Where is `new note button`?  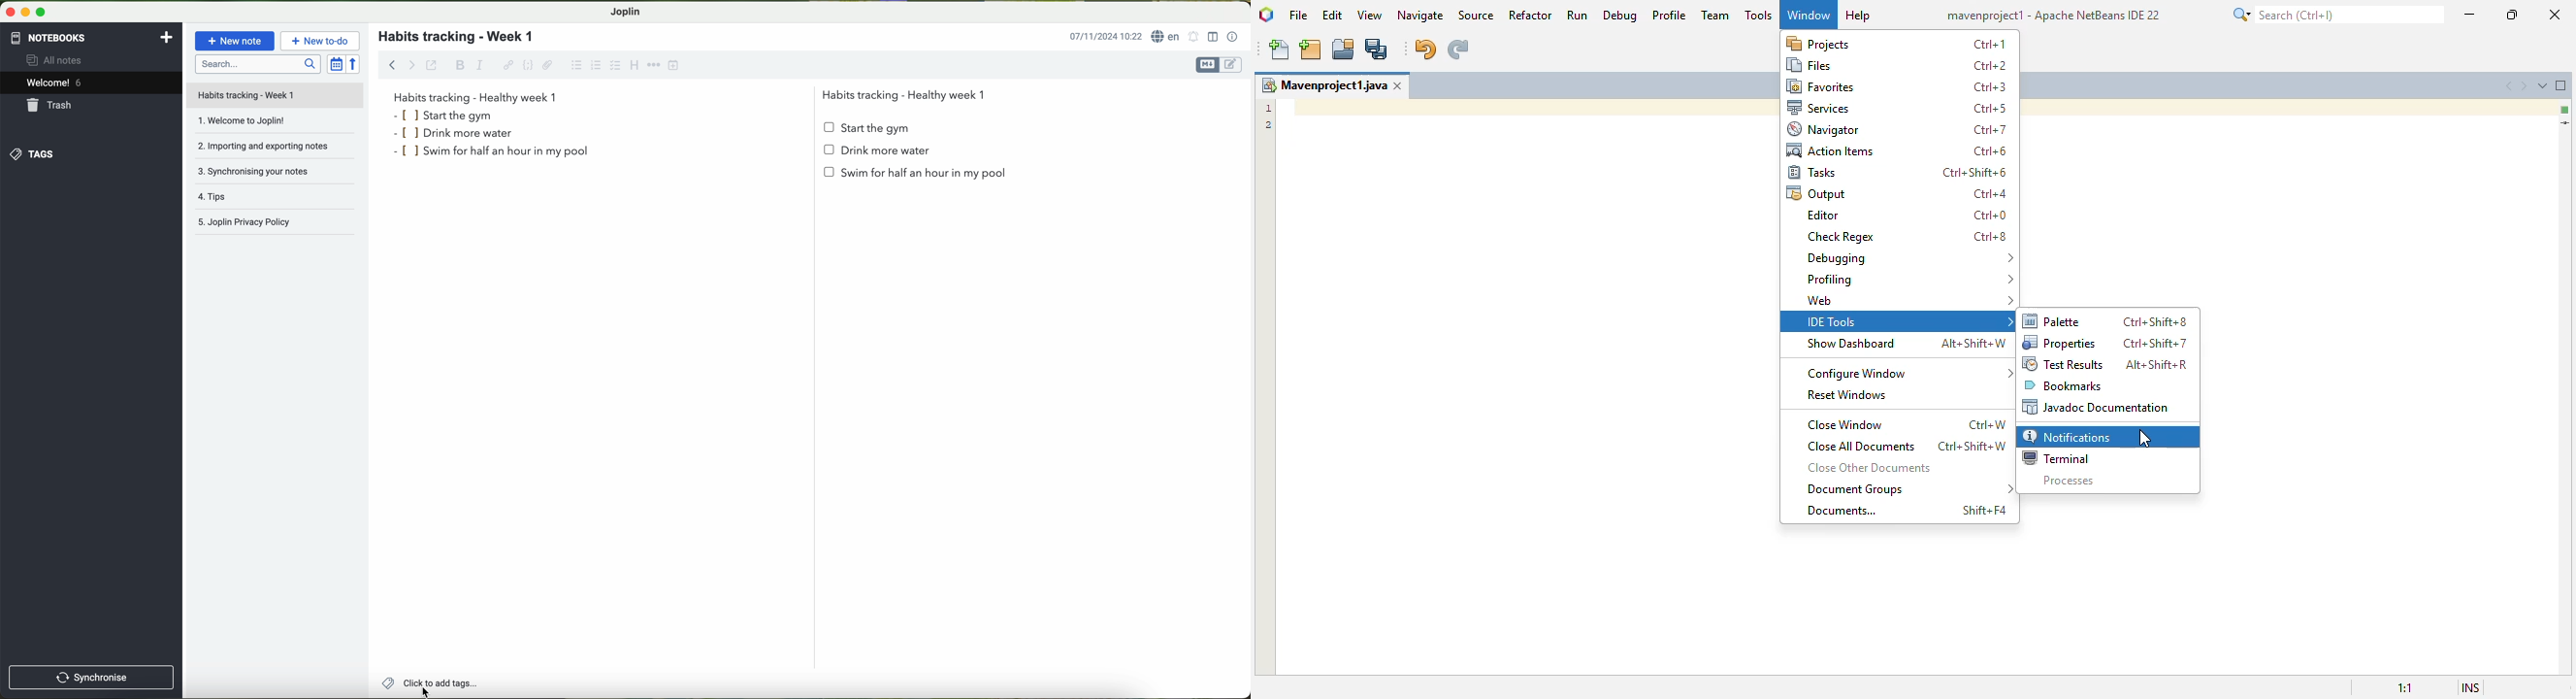 new note button is located at coordinates (235, 41).